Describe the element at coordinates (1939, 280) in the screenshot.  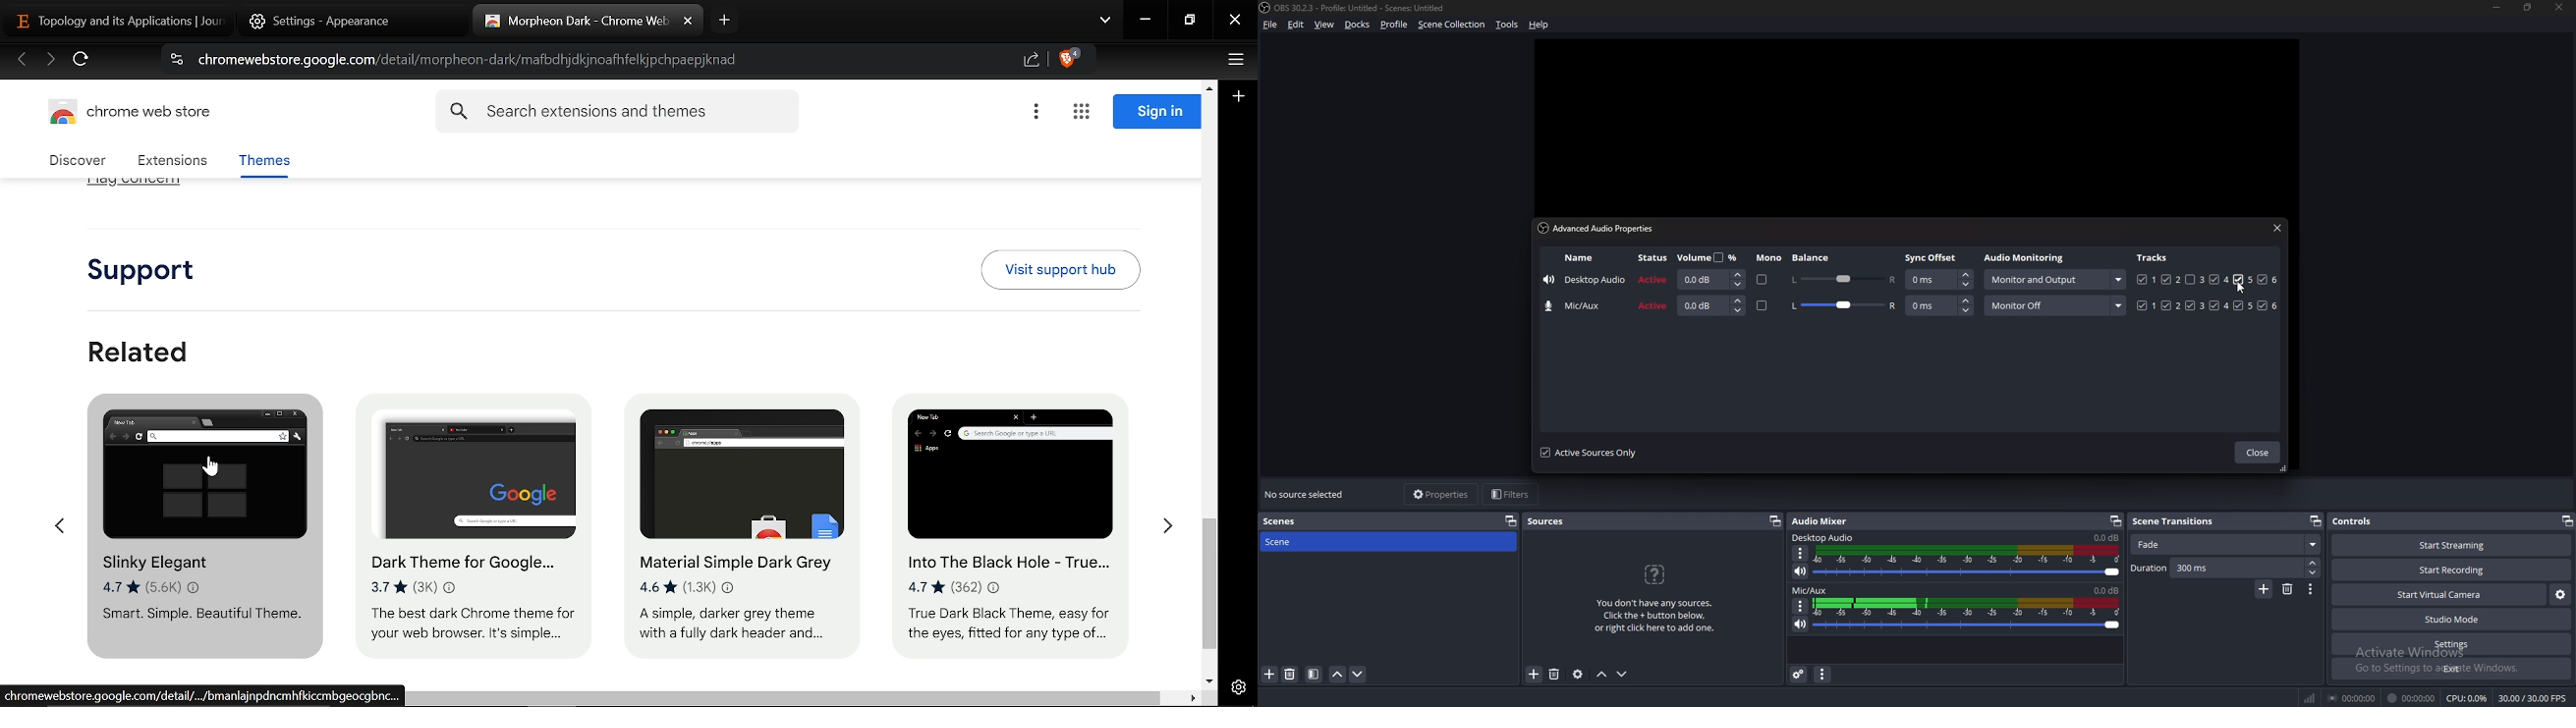
I see `sync offset input` at that location.